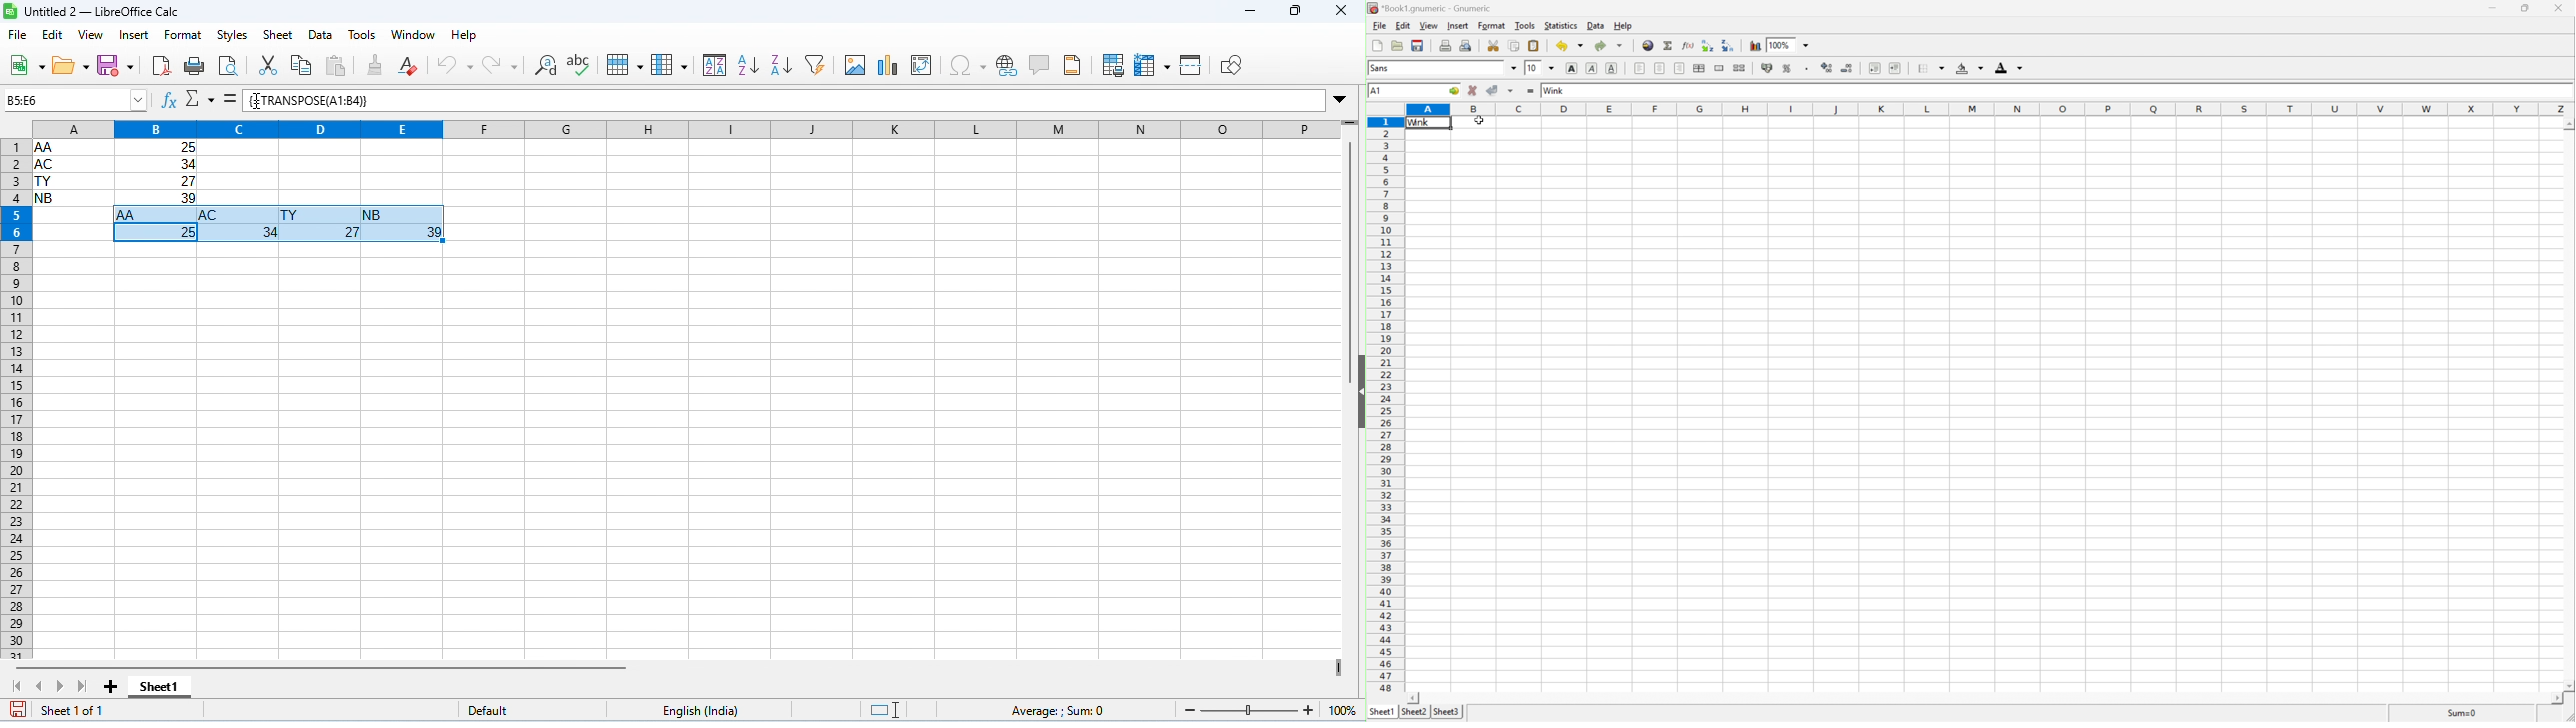  I want to click on show draw functions, so click(1232, 67).